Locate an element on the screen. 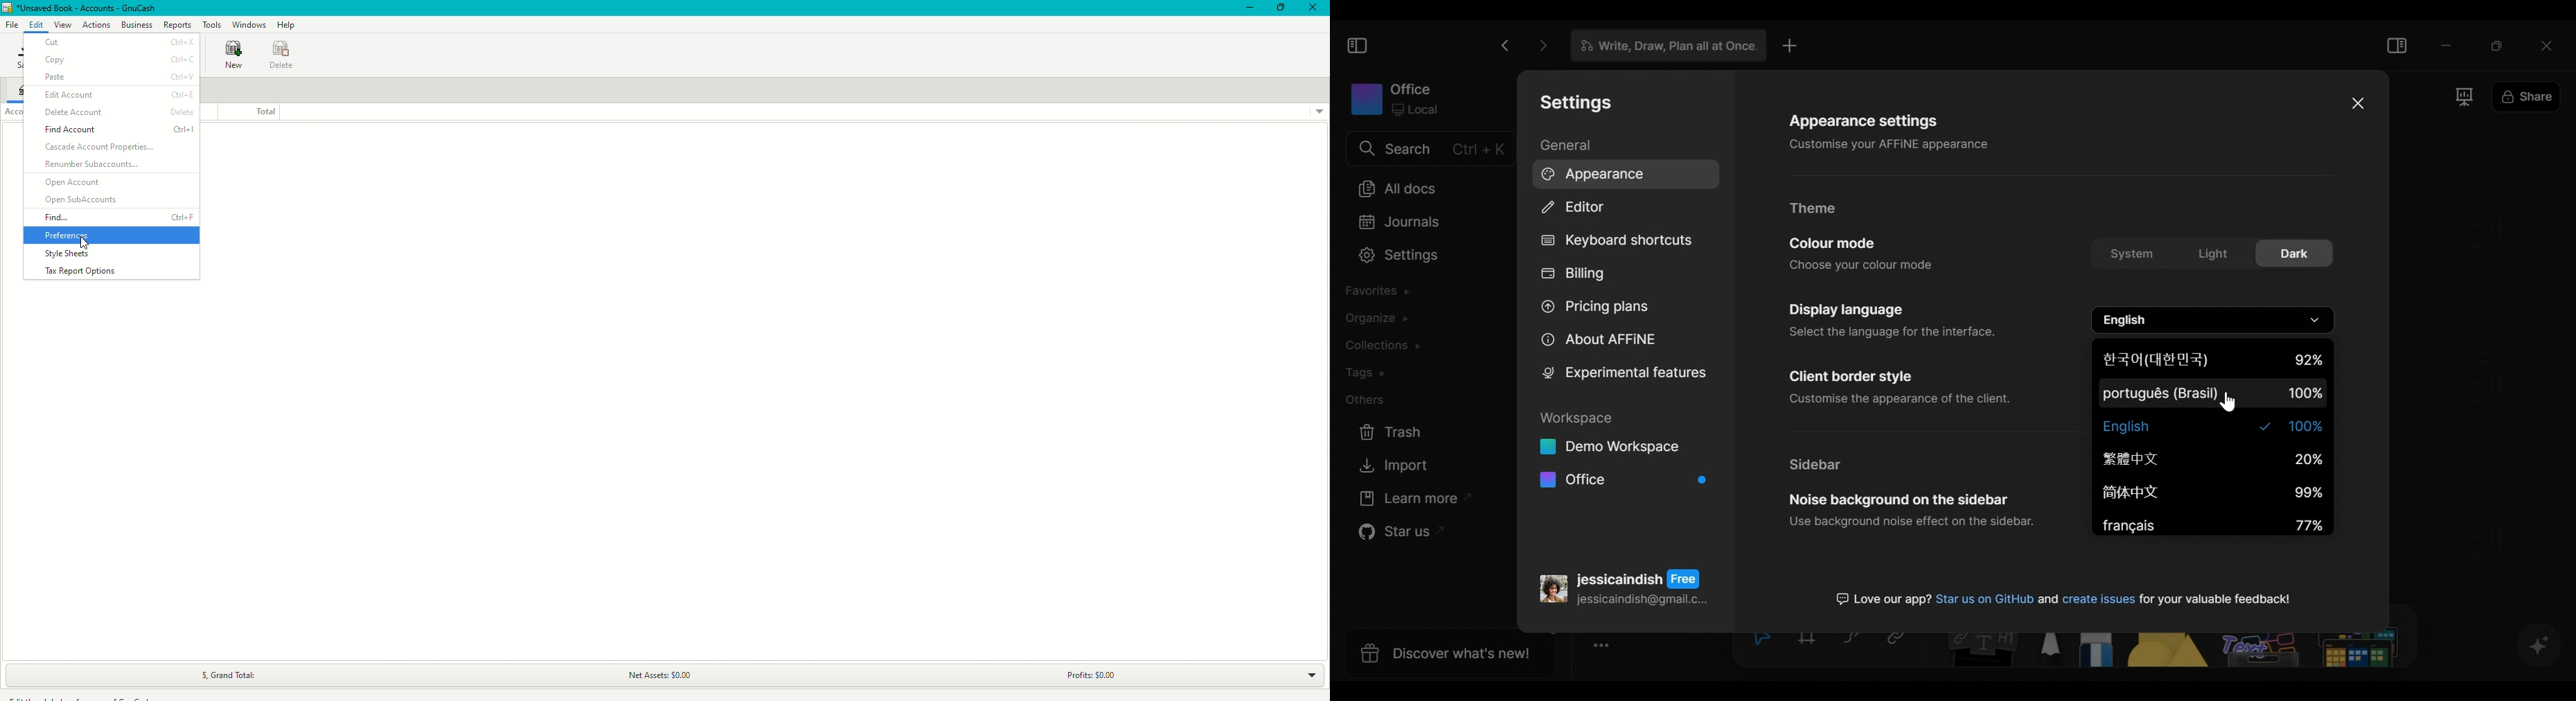  Tax Report Options is located at coordinates (87, 271).